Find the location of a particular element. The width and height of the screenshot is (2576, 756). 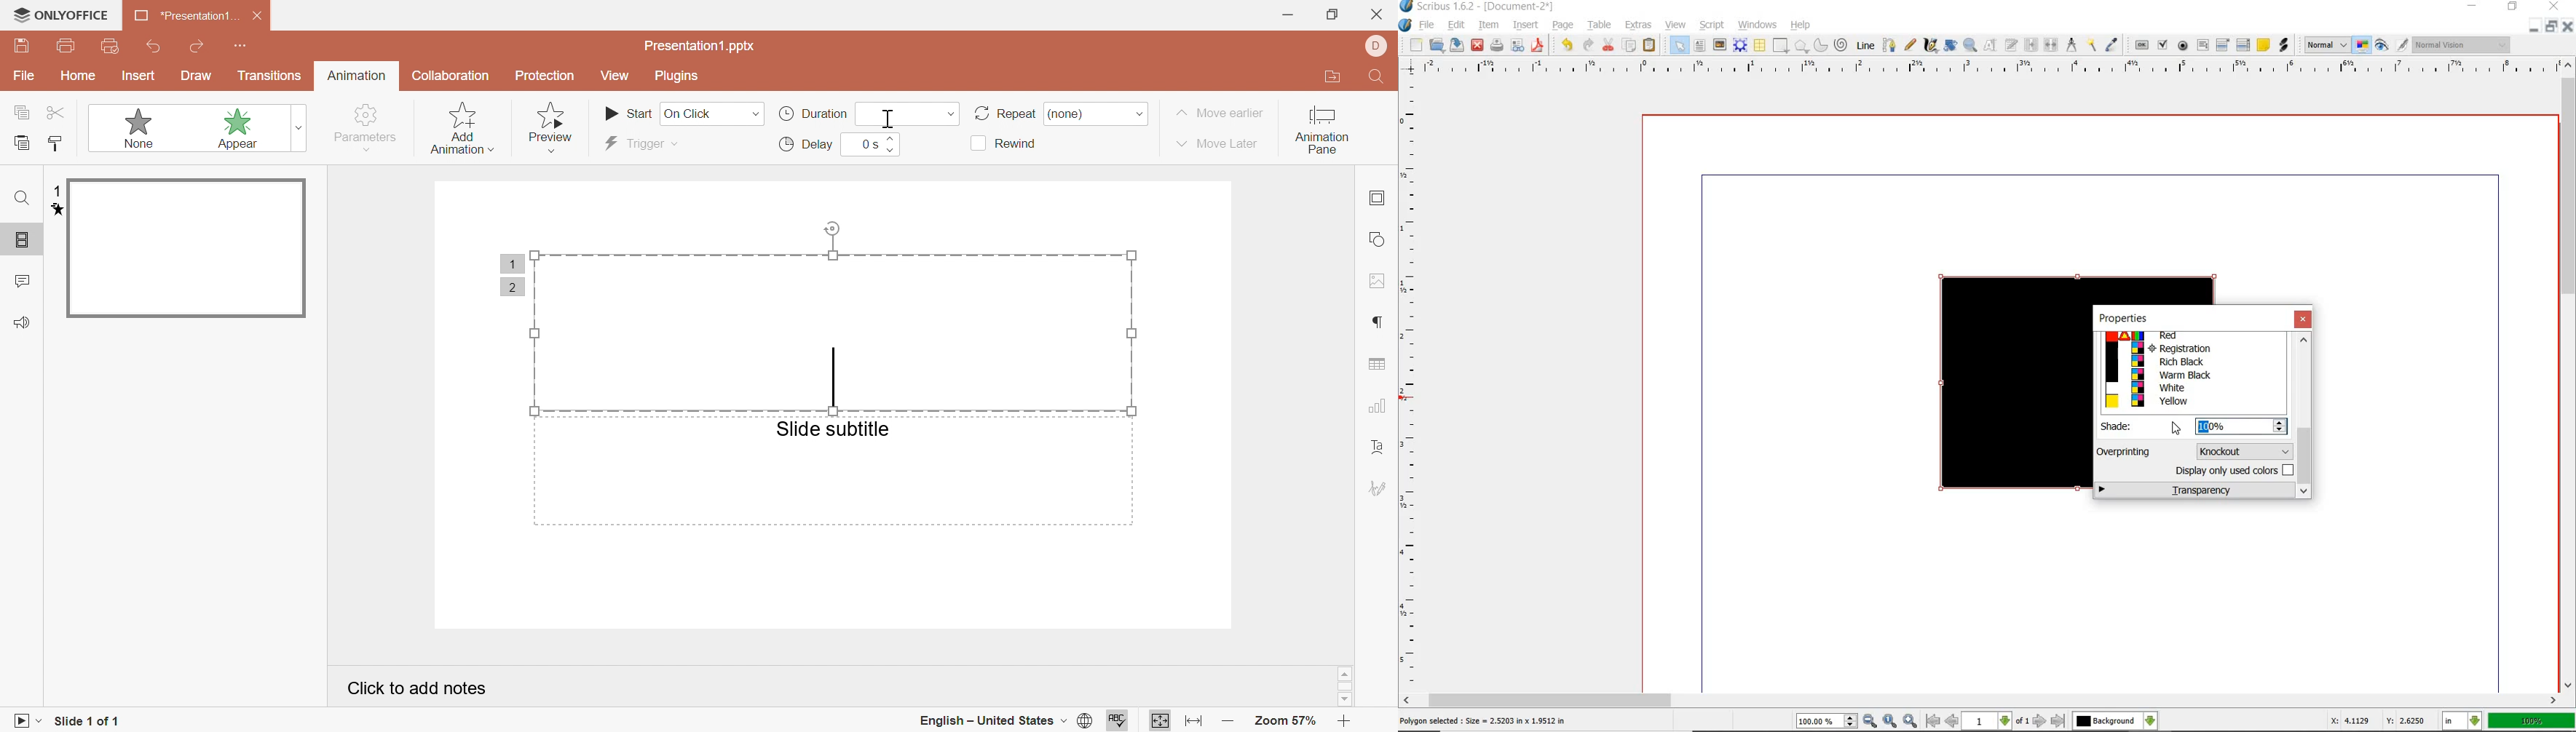

drop down is located at coordinates (1140, 114).